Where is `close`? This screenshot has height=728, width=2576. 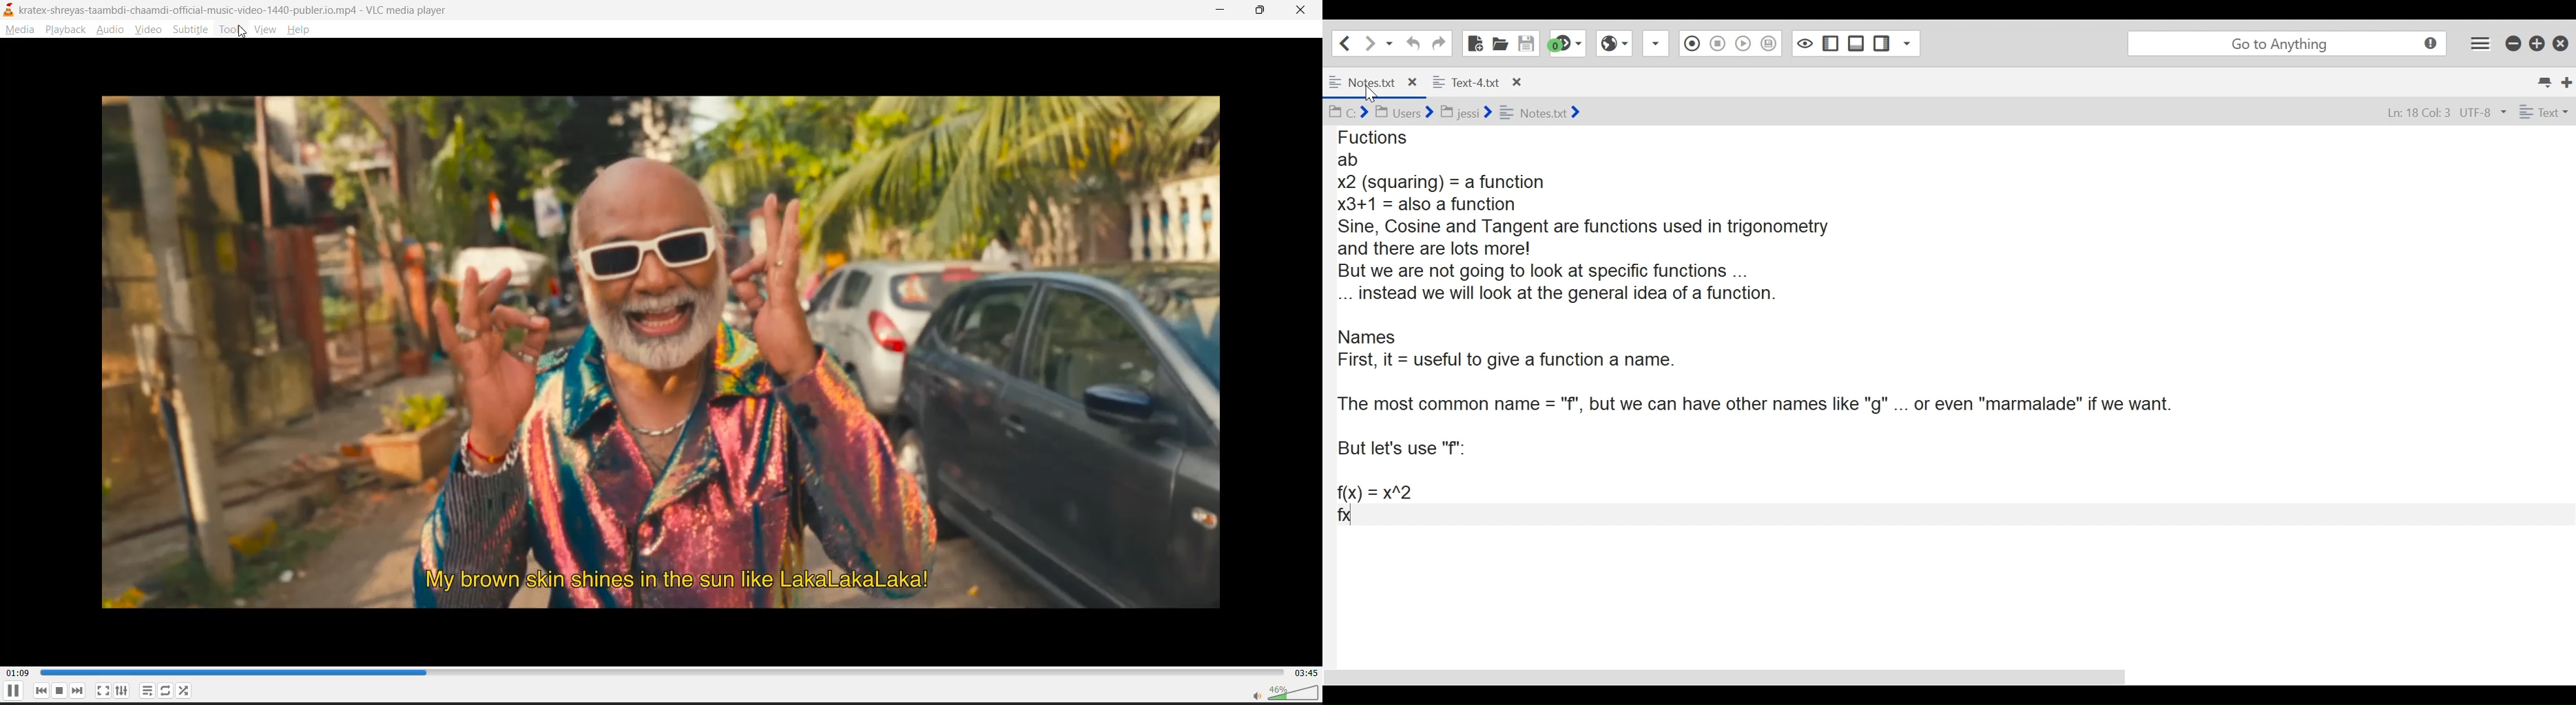
close is located at coordinates (1302, 12).